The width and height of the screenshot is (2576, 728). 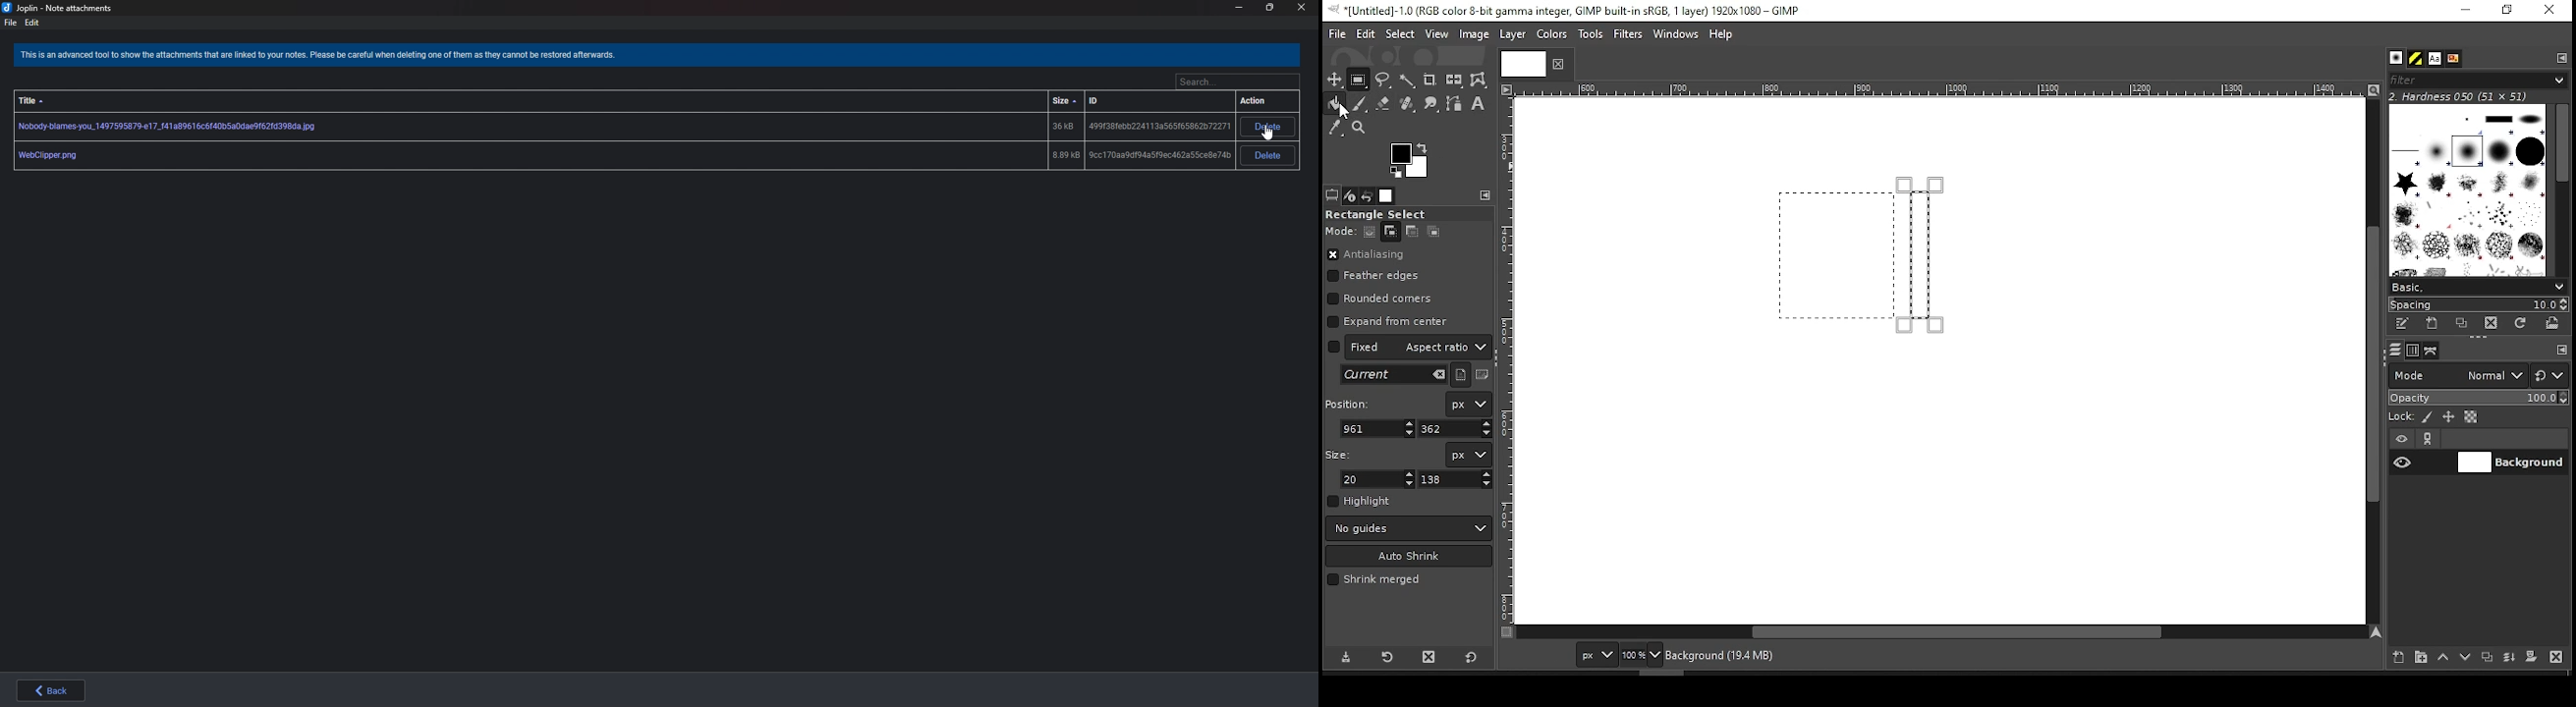 I want to click on Title, so click(x=42, y=95).